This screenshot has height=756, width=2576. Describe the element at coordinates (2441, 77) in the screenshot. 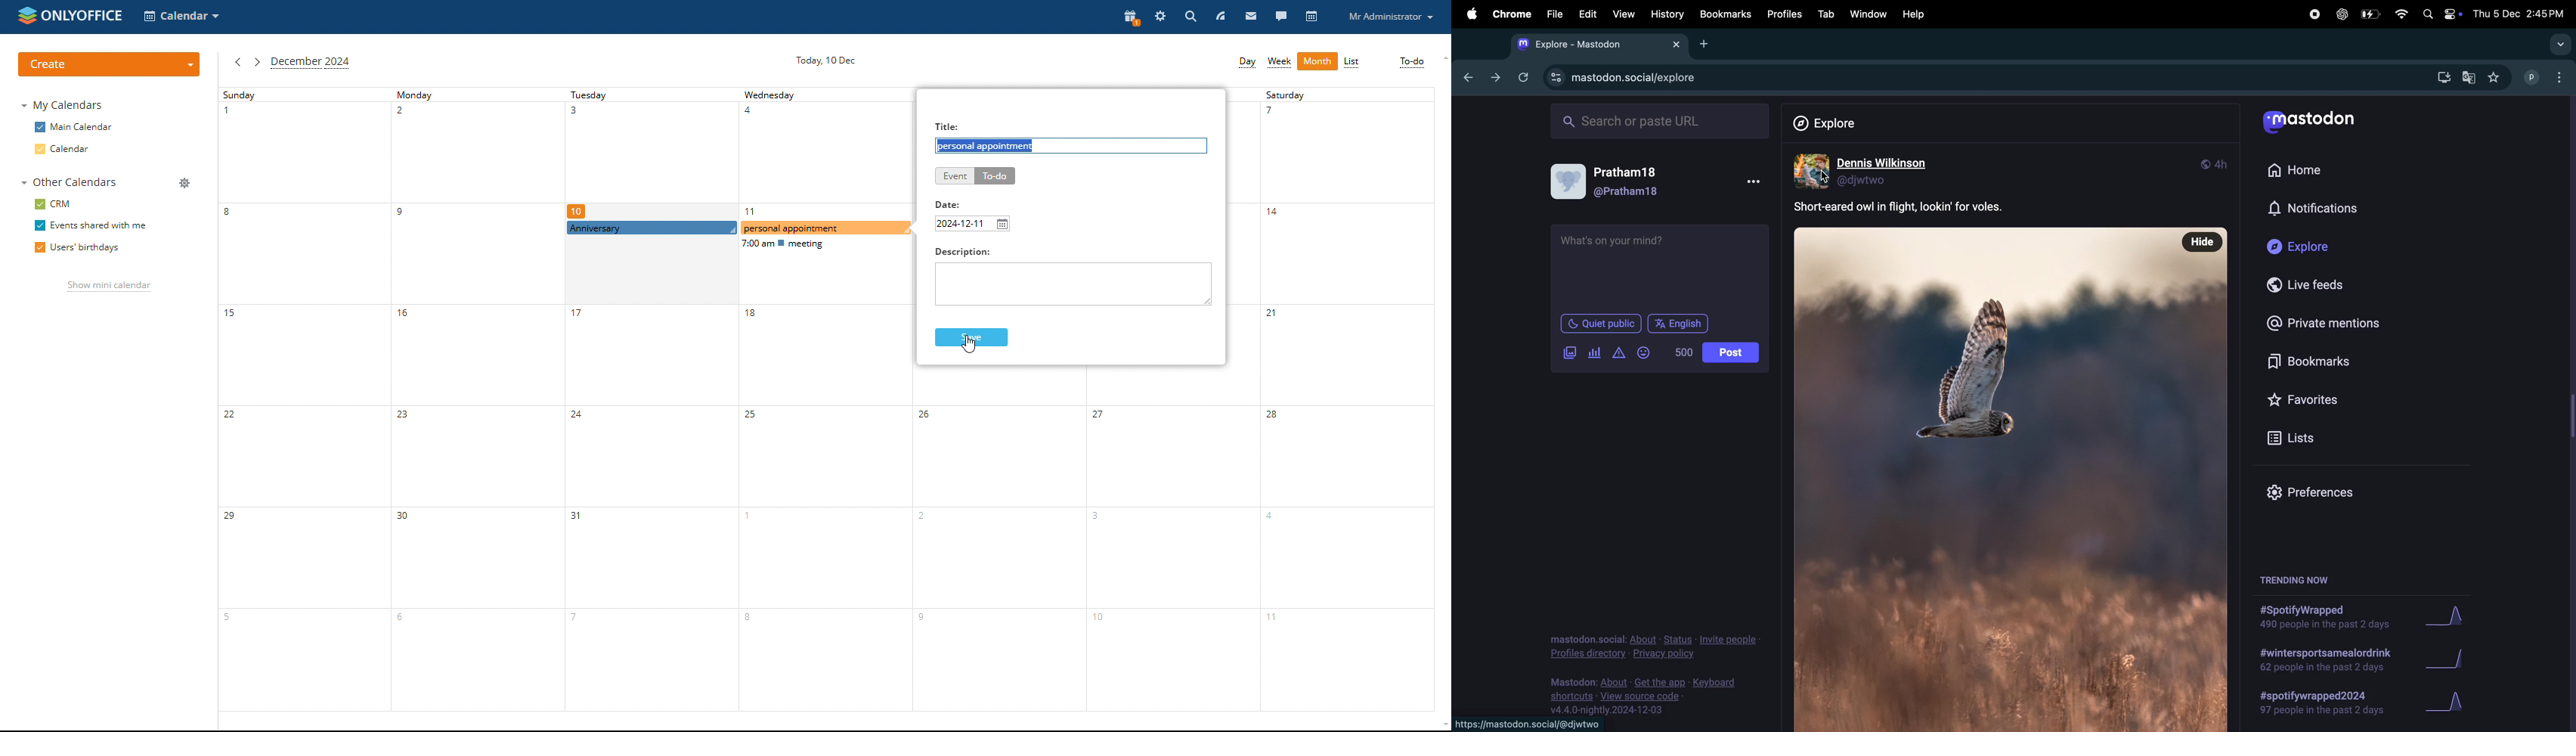

I see `download chrome` at that location.